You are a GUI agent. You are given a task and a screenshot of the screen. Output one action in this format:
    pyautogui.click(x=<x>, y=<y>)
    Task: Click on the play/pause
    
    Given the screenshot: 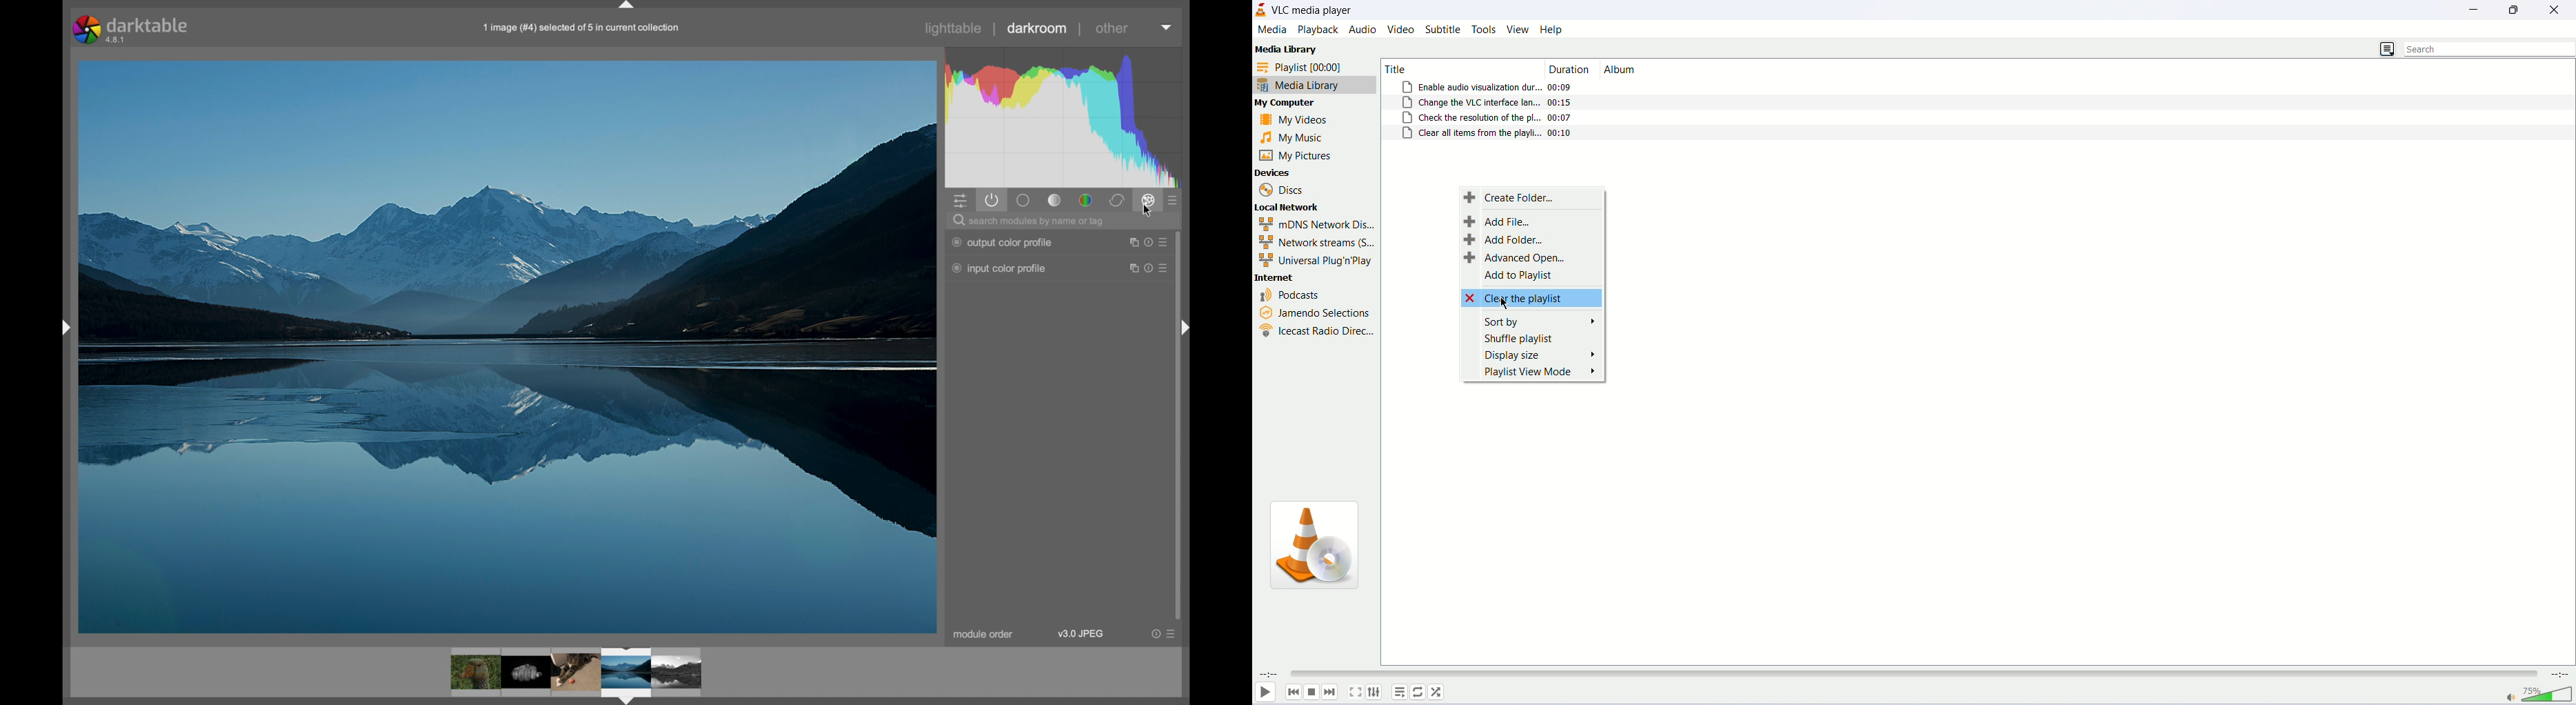 What is the action you would take?
    pyautogui.click(x=1265, y=695)
    